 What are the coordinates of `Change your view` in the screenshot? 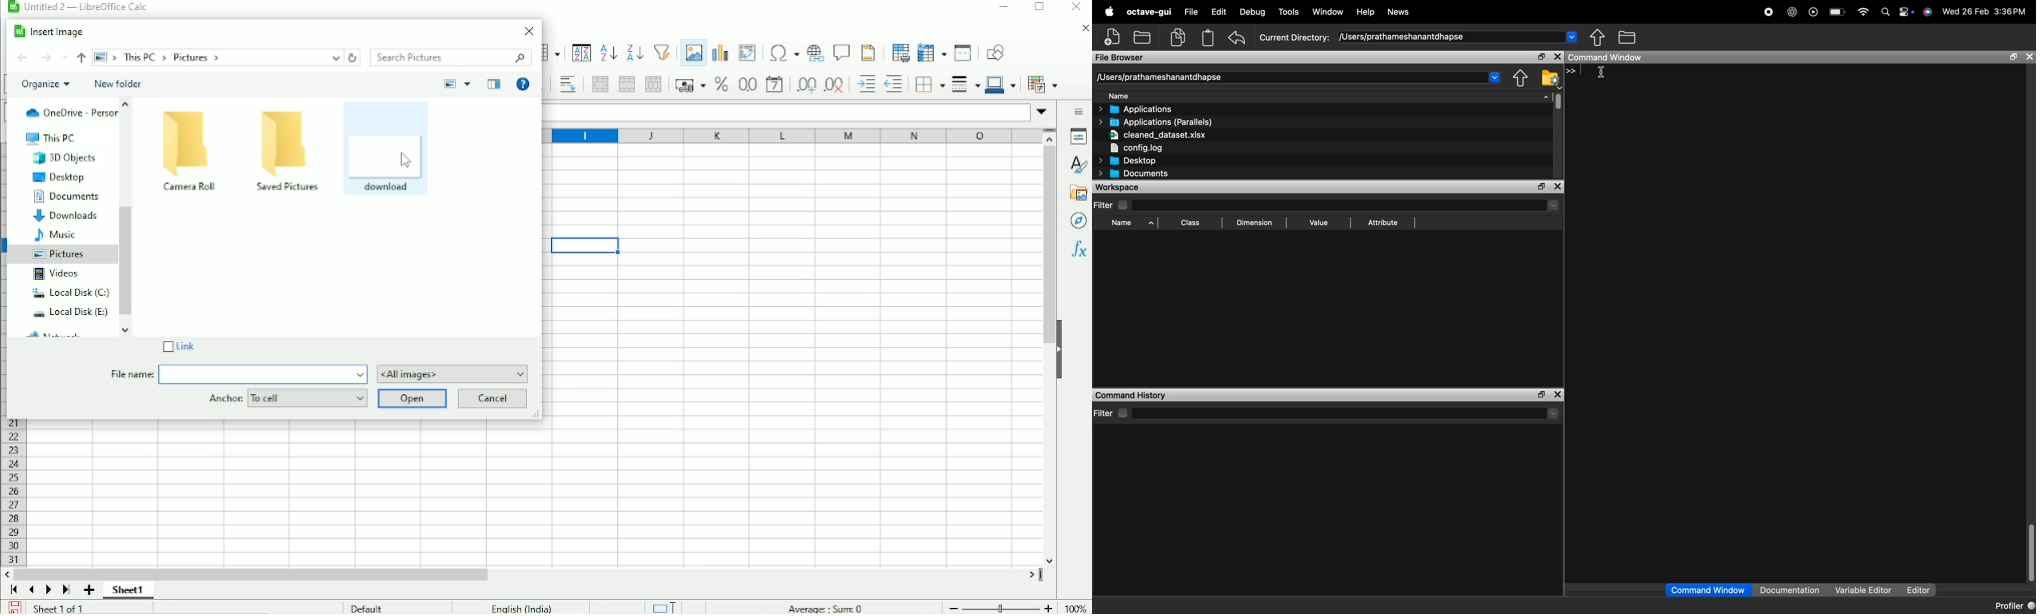 It's located at (449, 83).